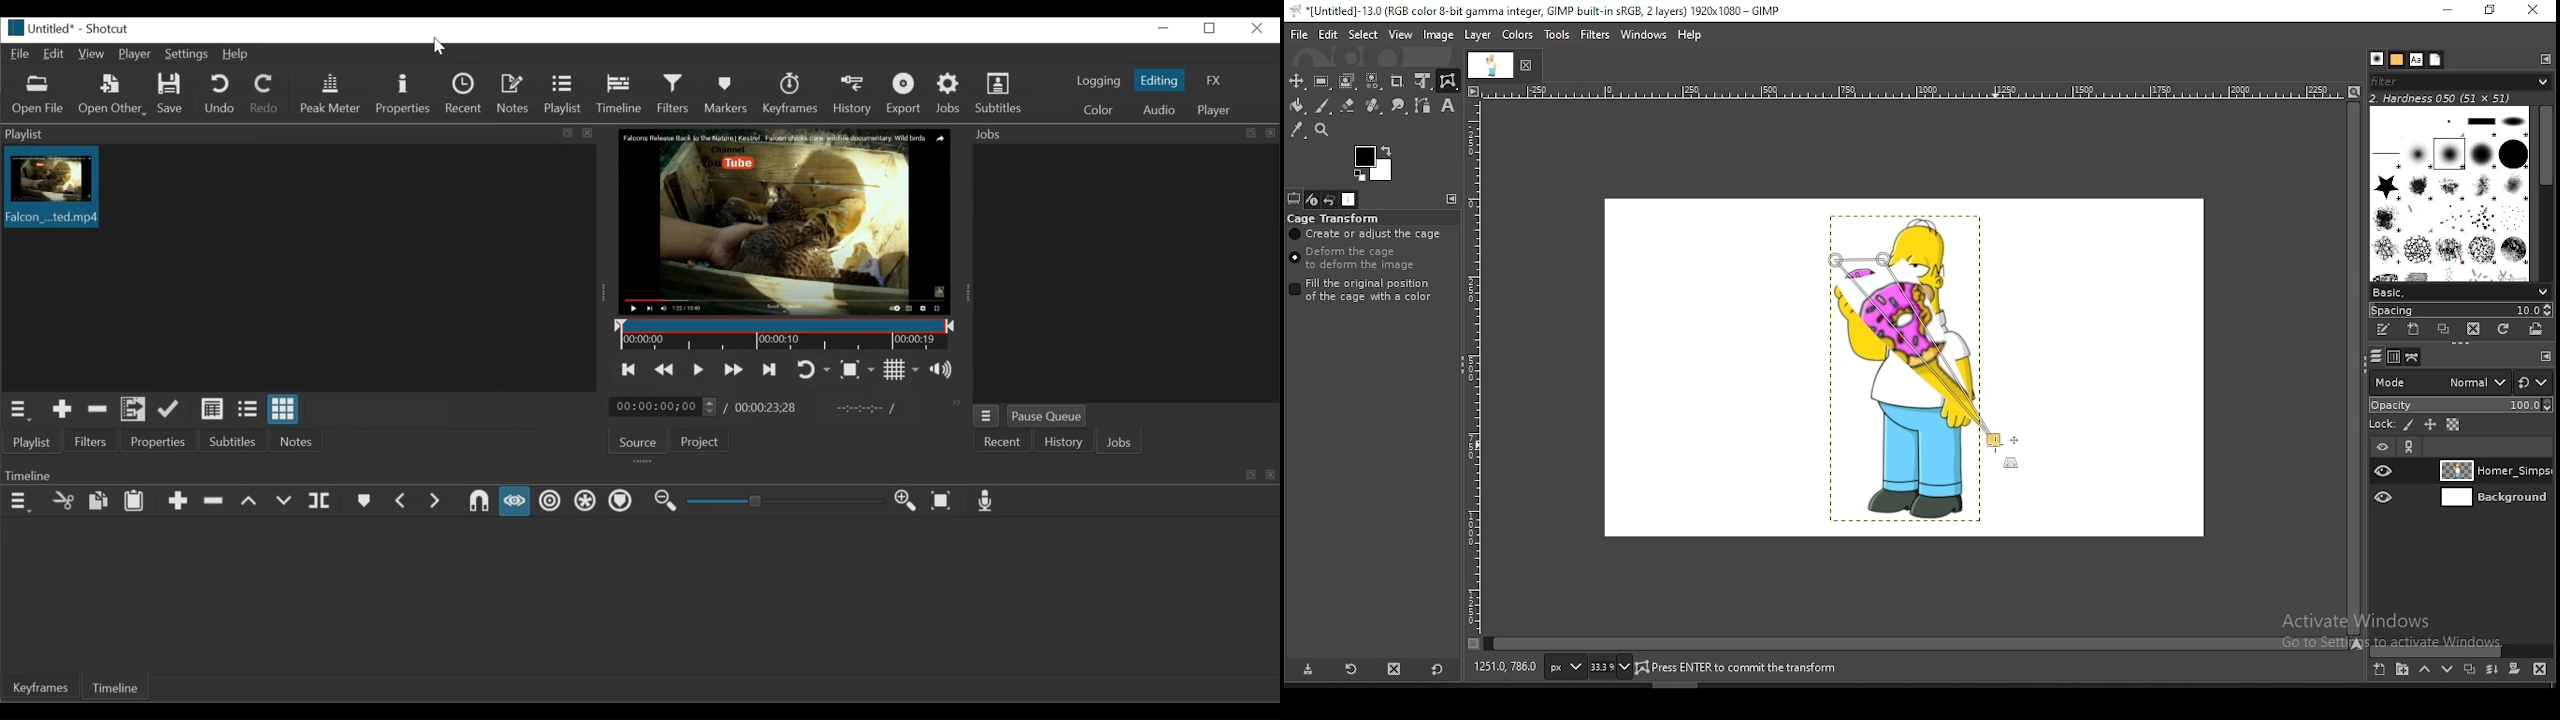  Describe the element at coordinates (478, 501) in the screenshot. I see `Snap (Disabled)` at that location.